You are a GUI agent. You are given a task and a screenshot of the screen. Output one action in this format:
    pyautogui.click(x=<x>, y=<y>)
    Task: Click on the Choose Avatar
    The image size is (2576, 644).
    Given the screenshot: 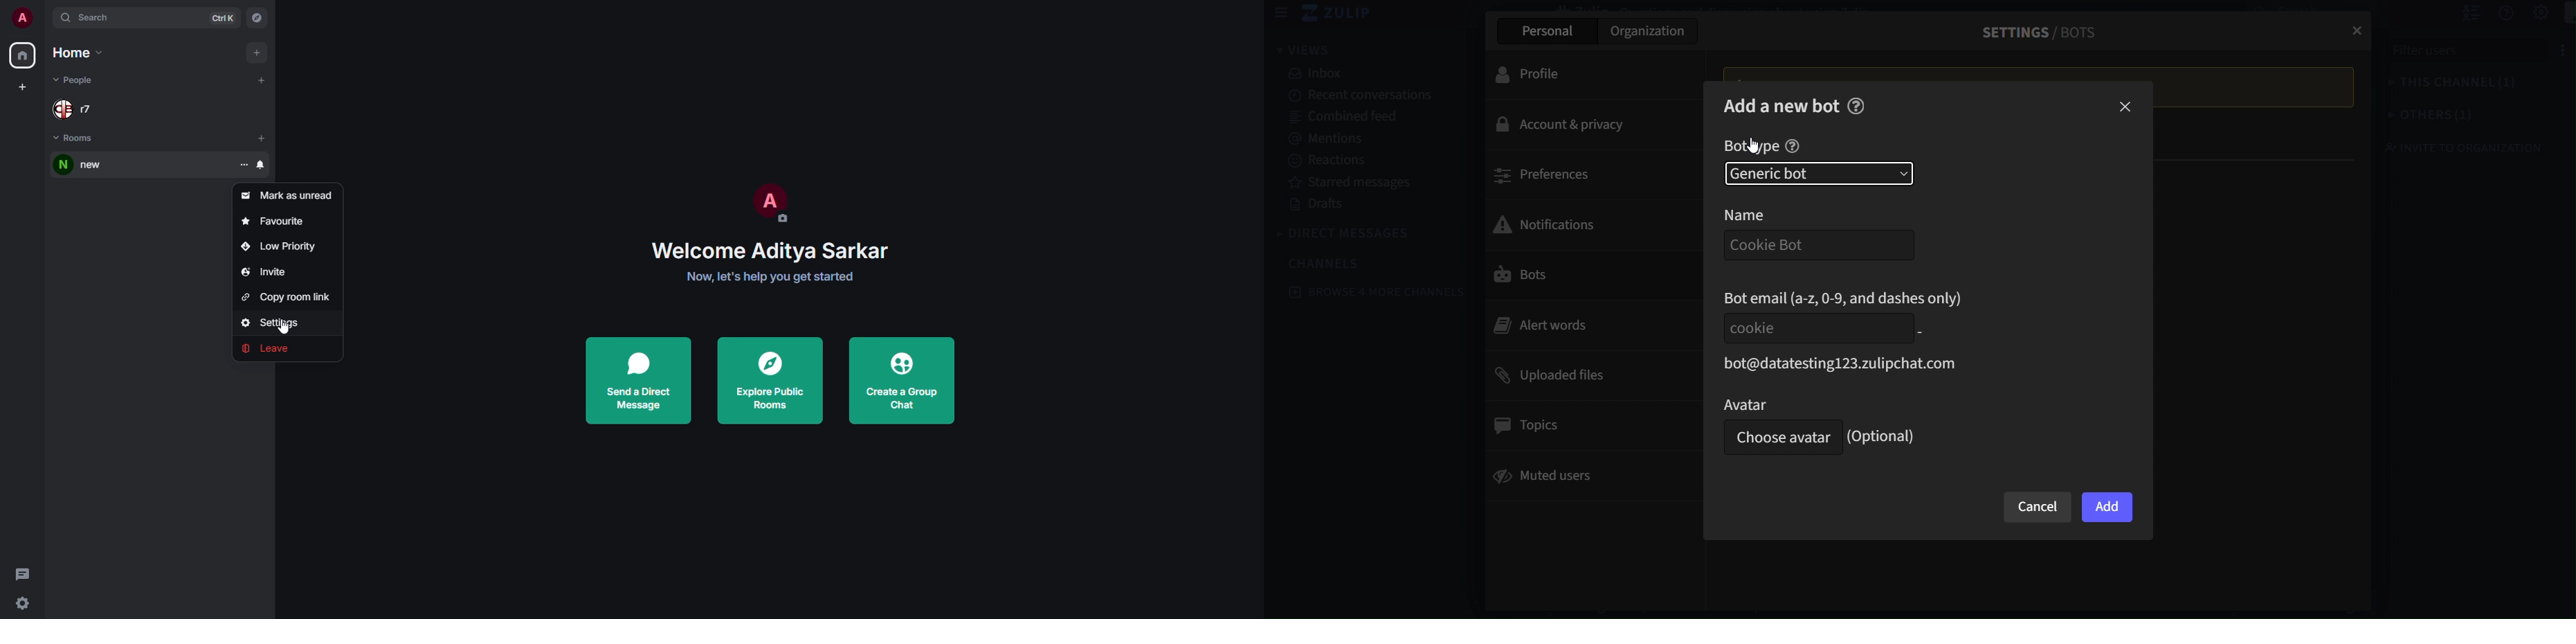 What is the action you would take?
    pyautogui.click(x=1779, y=438)
    